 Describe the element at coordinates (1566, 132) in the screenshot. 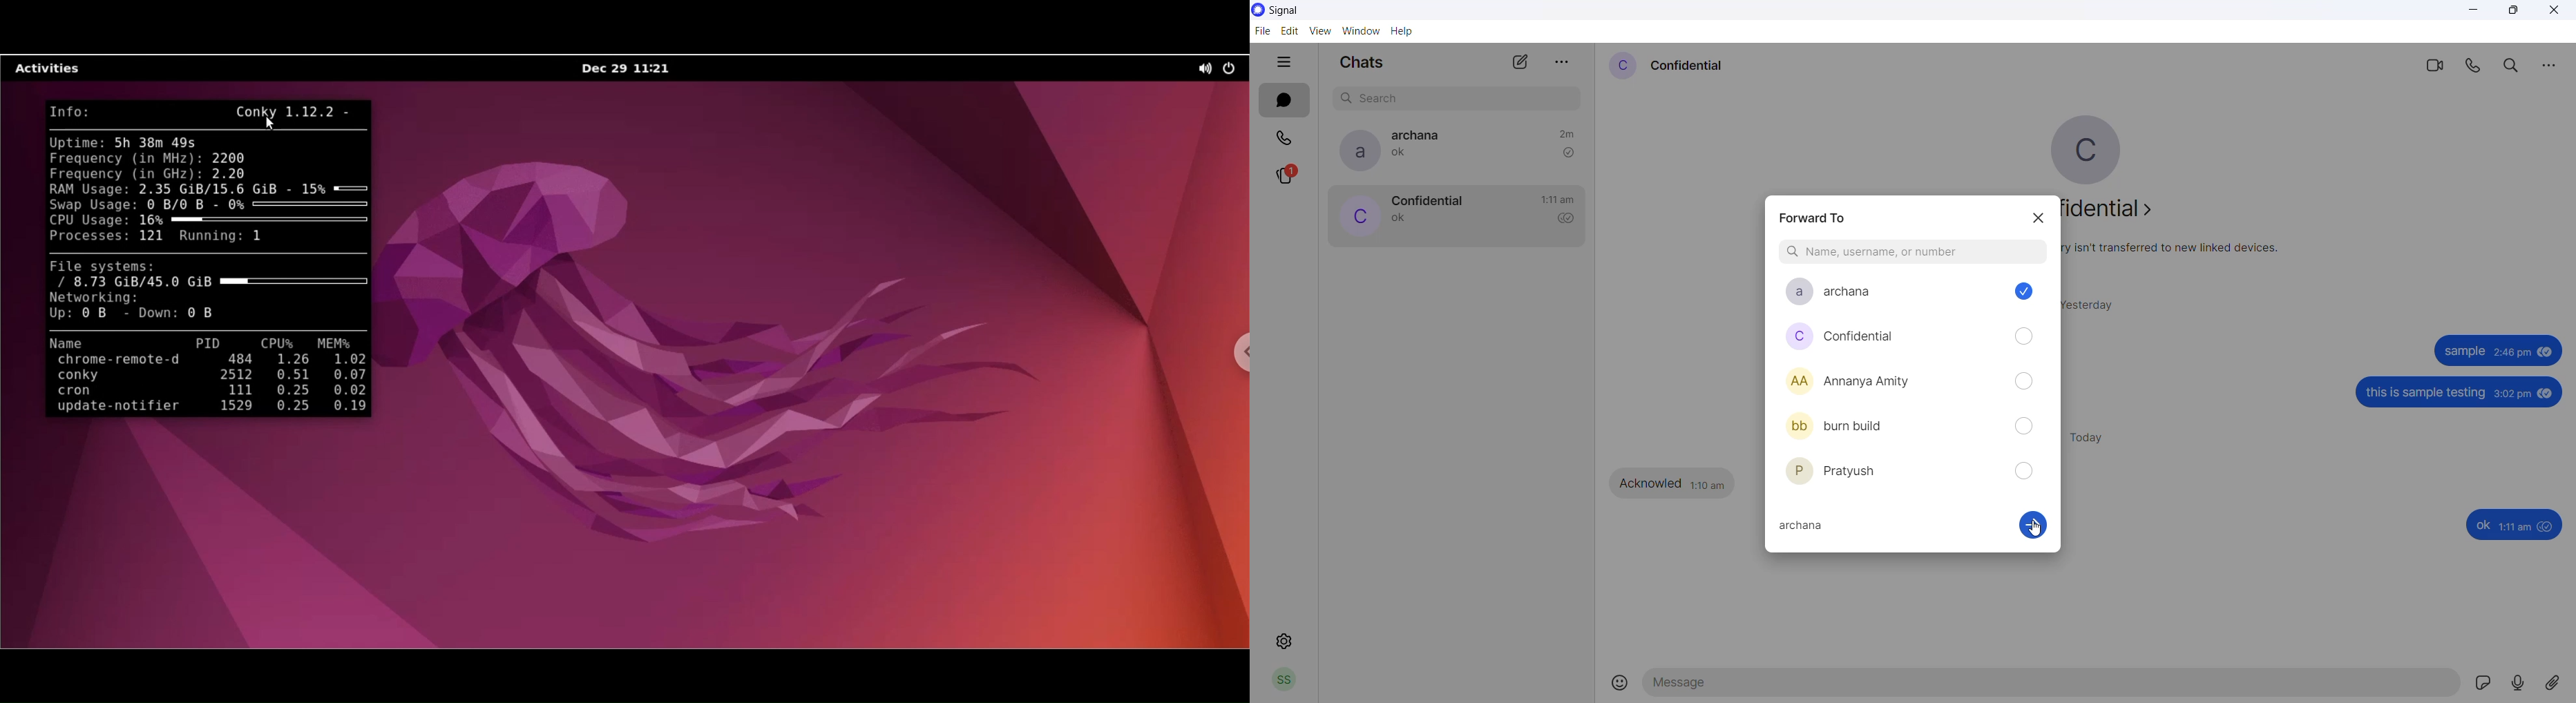

I see `time passed since last message` at that location.